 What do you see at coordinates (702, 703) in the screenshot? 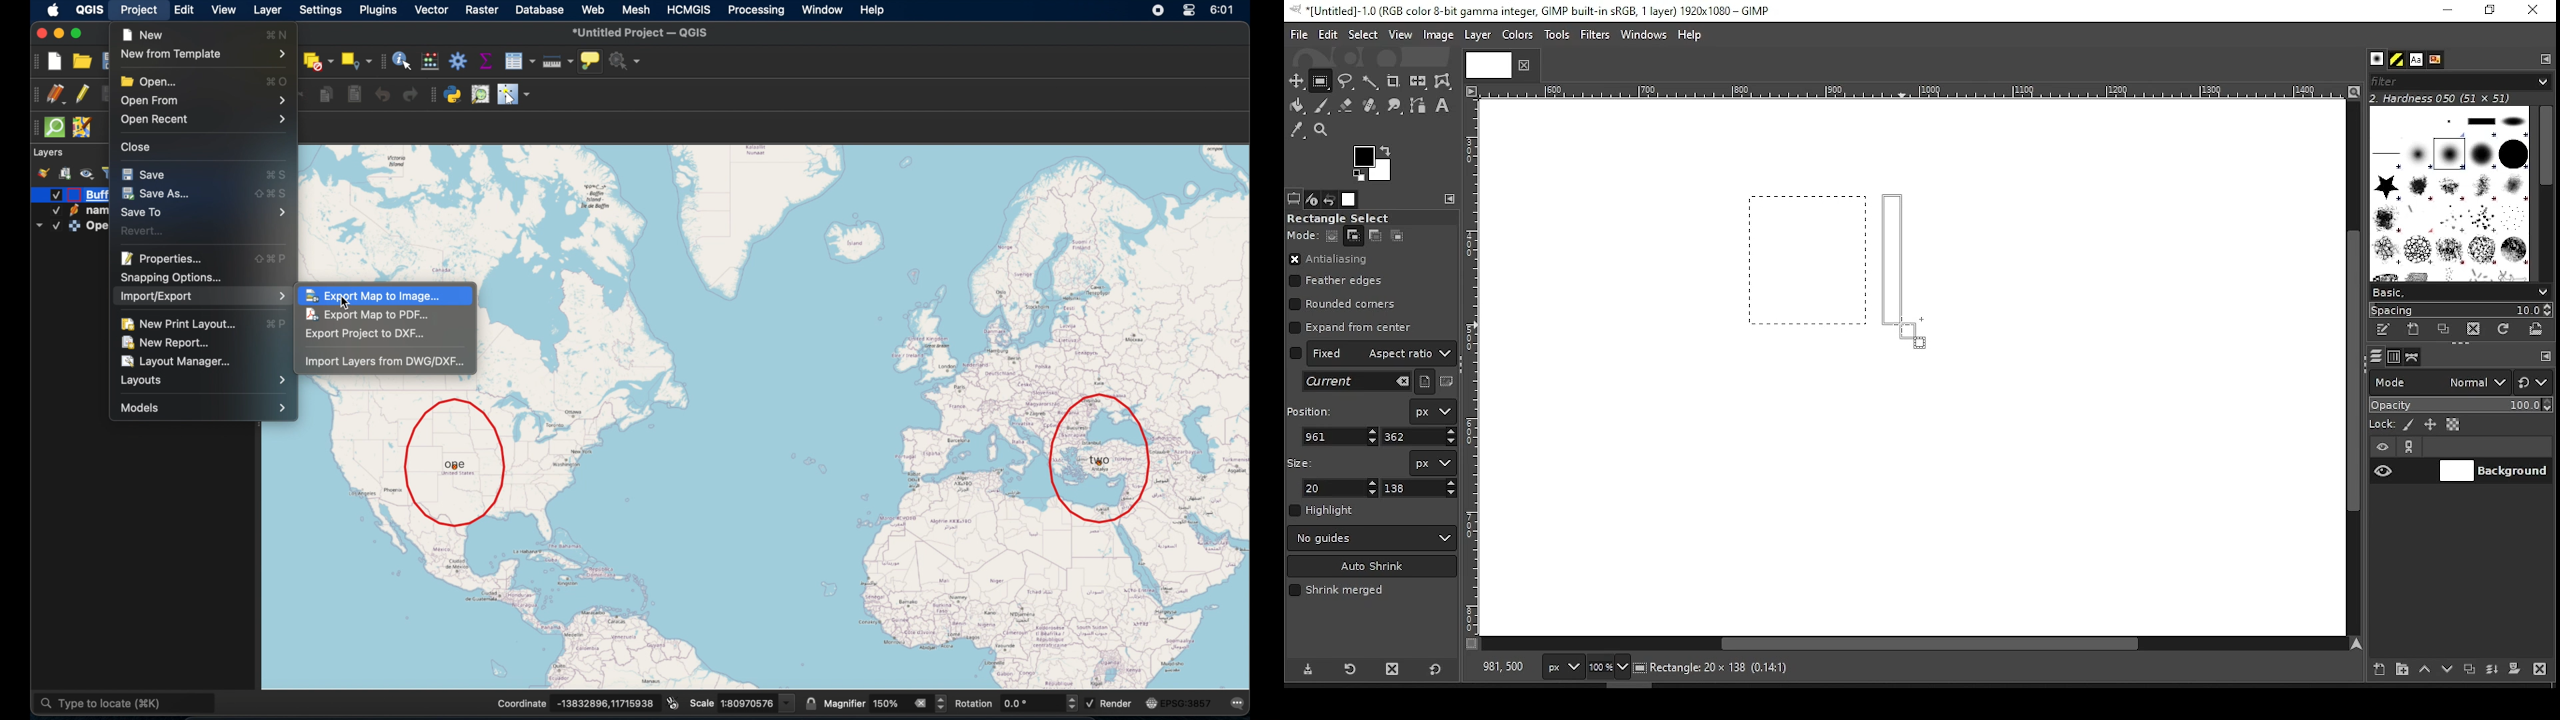
I see `Scale` at bounding box center [702, 703].